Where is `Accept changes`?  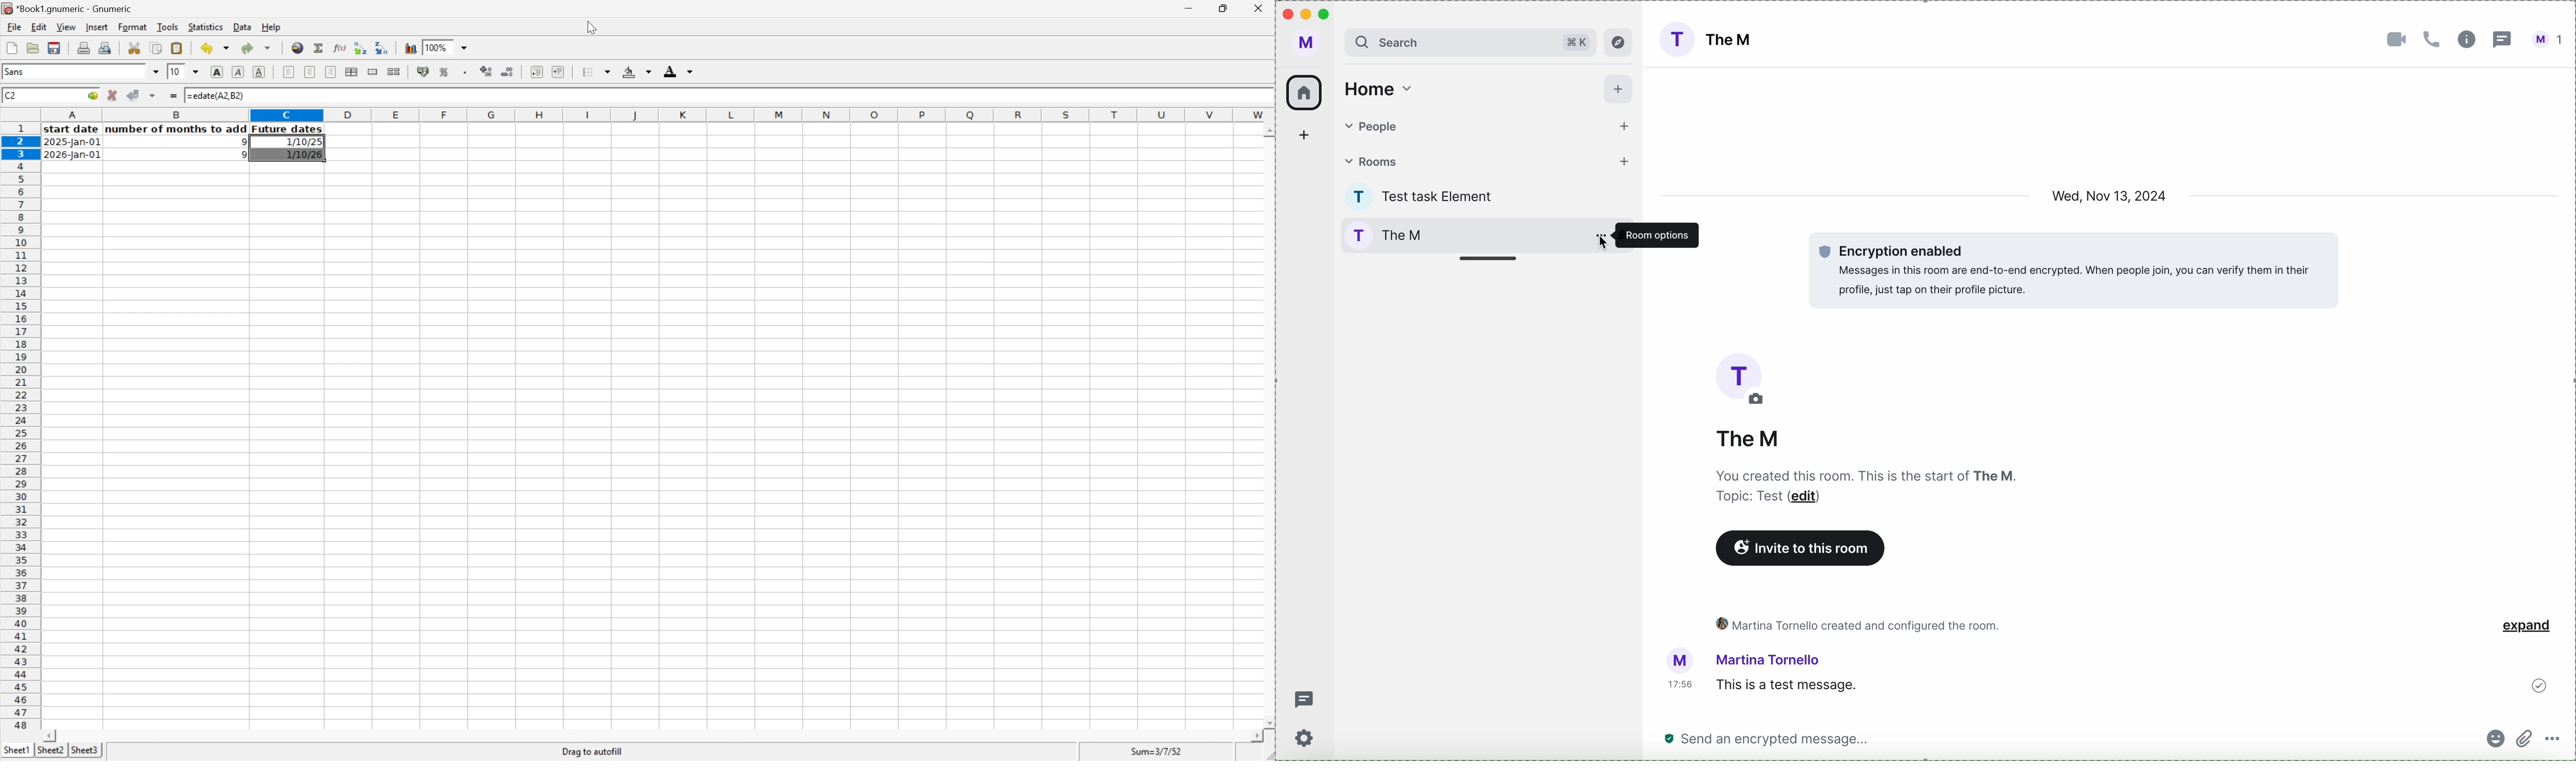
Accept changes is located at coordinates (134, 95).